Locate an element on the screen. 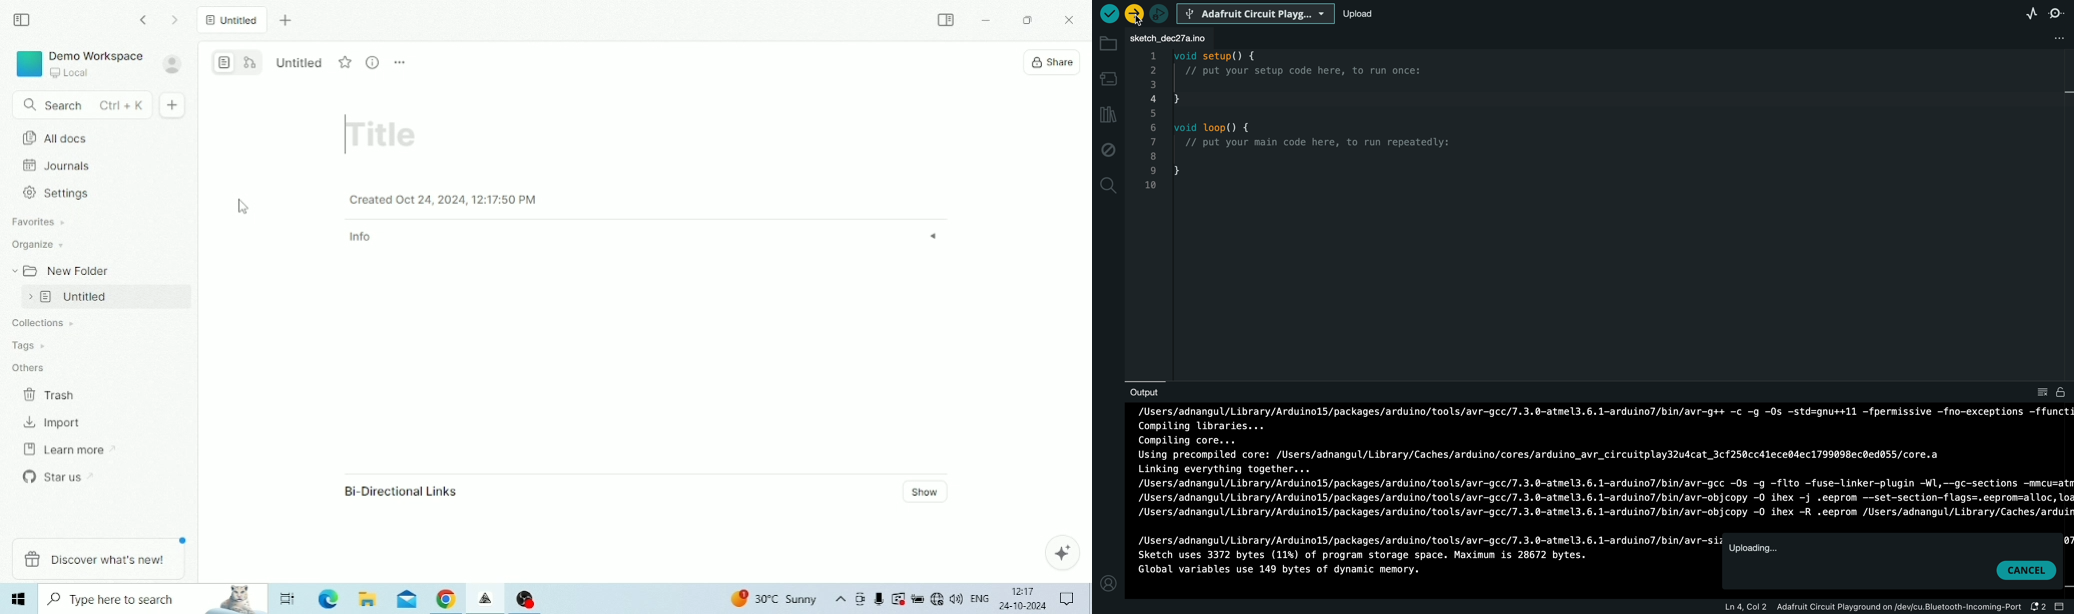  Created on Date and Time is located at coordinates (444, 199).